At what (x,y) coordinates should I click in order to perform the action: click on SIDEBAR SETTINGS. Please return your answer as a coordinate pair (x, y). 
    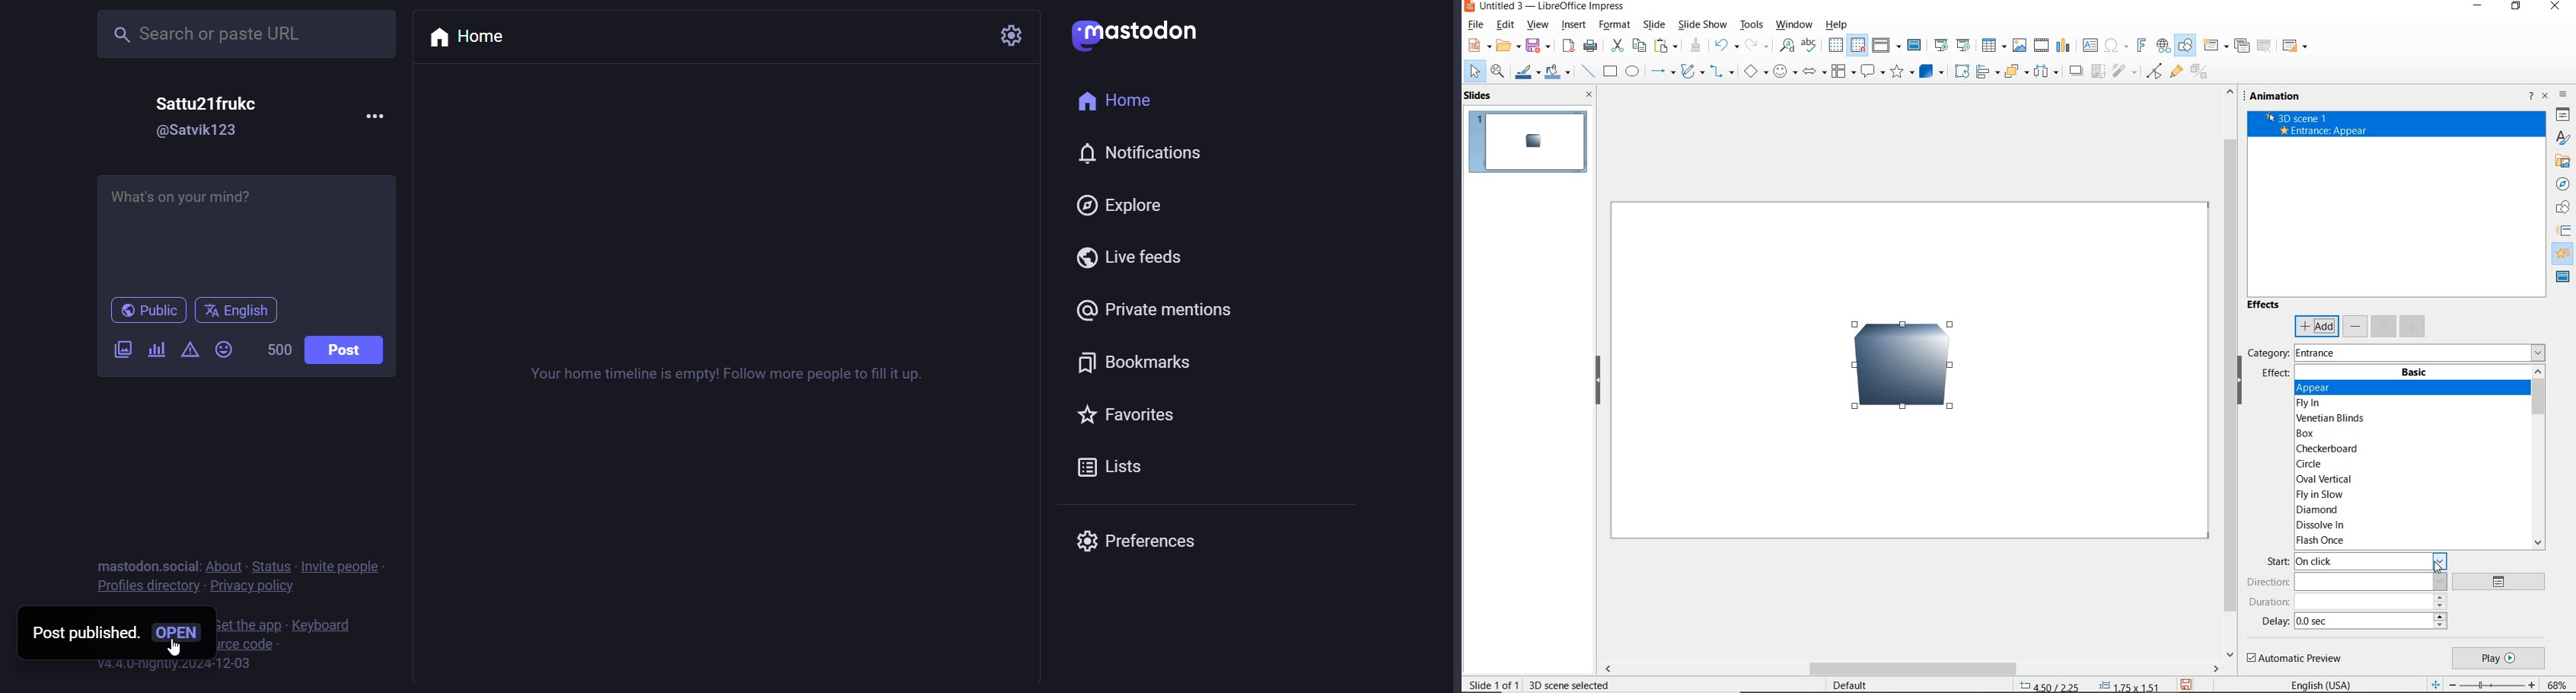
    Looking at the image, I should click on (2565, 96).